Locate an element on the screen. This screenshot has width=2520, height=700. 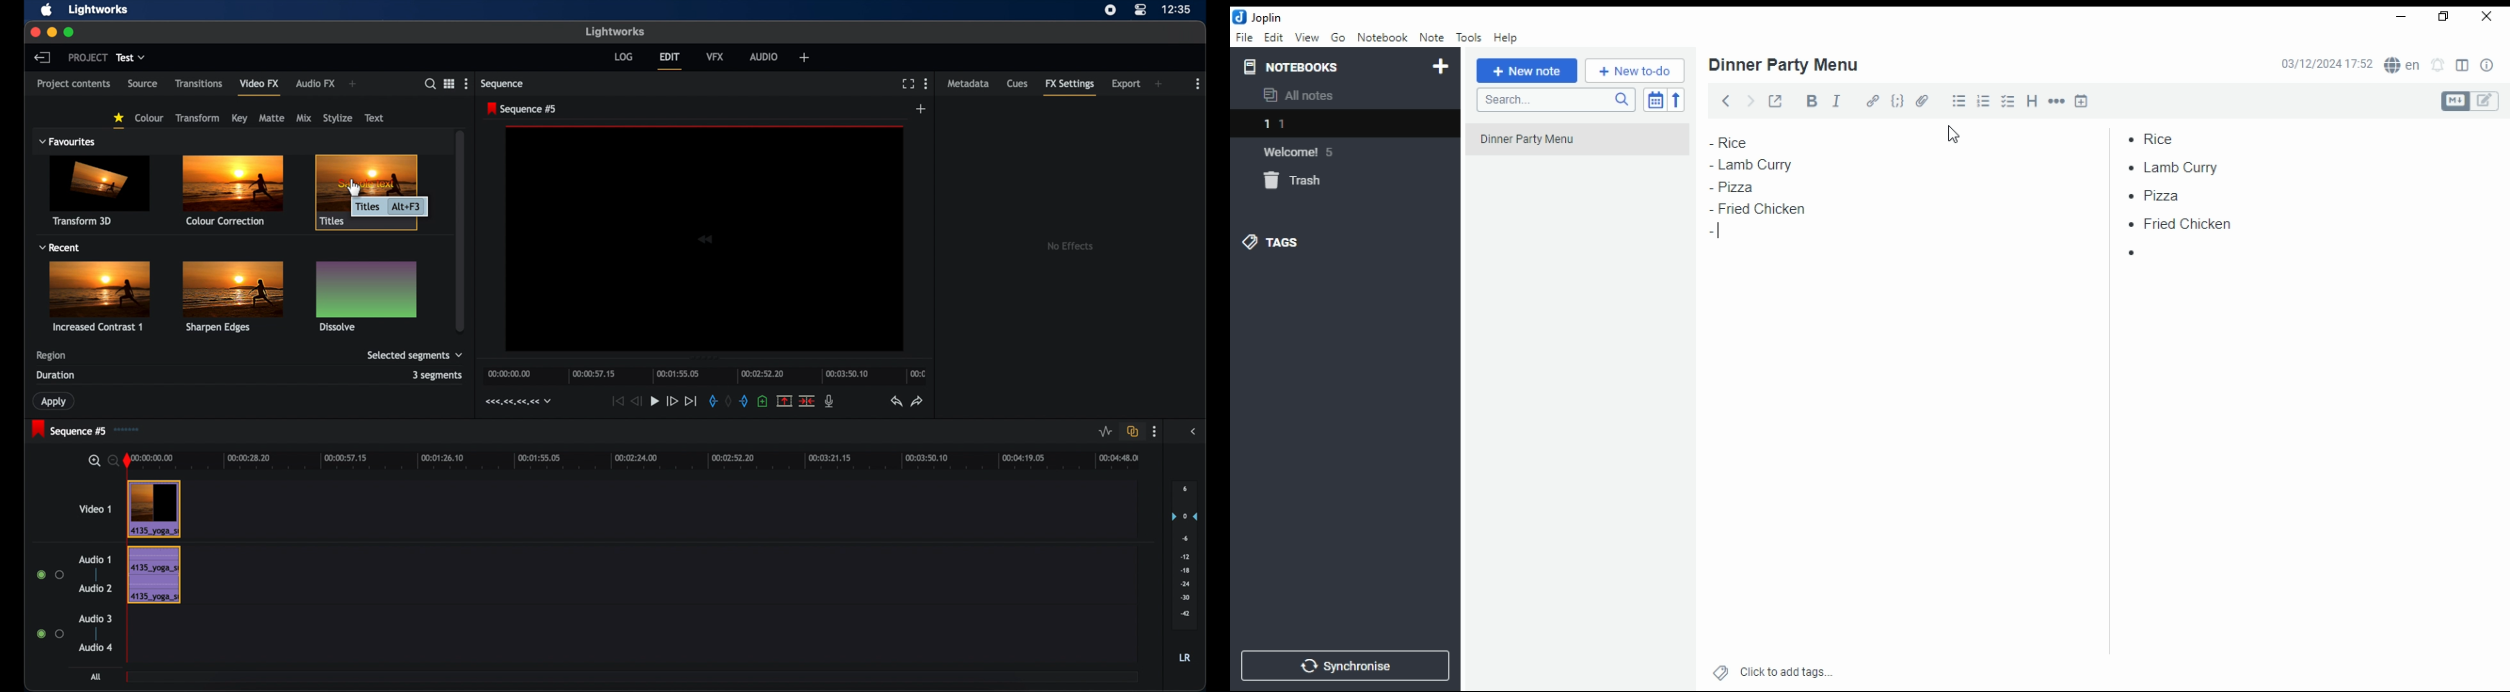
toggle external editing is located at coordinates (1774, 100).